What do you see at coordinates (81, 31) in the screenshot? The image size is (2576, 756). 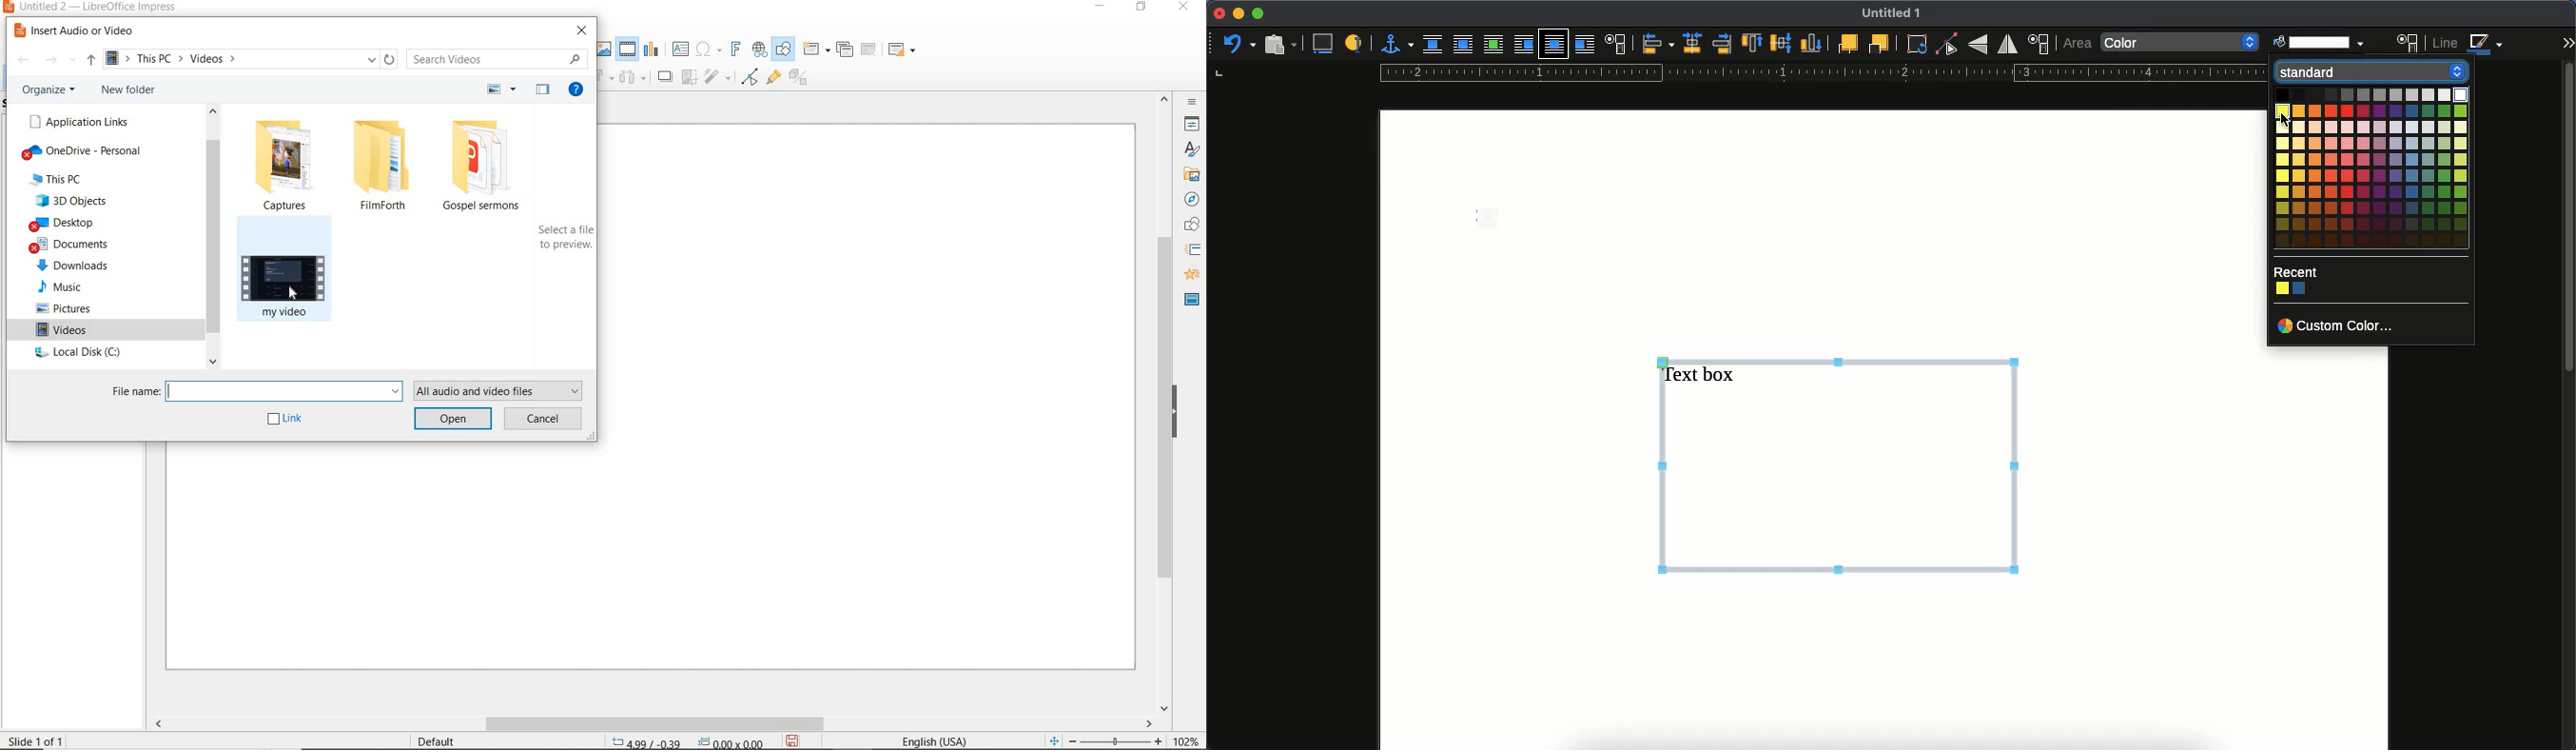 I see `INSERT AUDIO OR VIDEO` at bounding box center [81, 31].